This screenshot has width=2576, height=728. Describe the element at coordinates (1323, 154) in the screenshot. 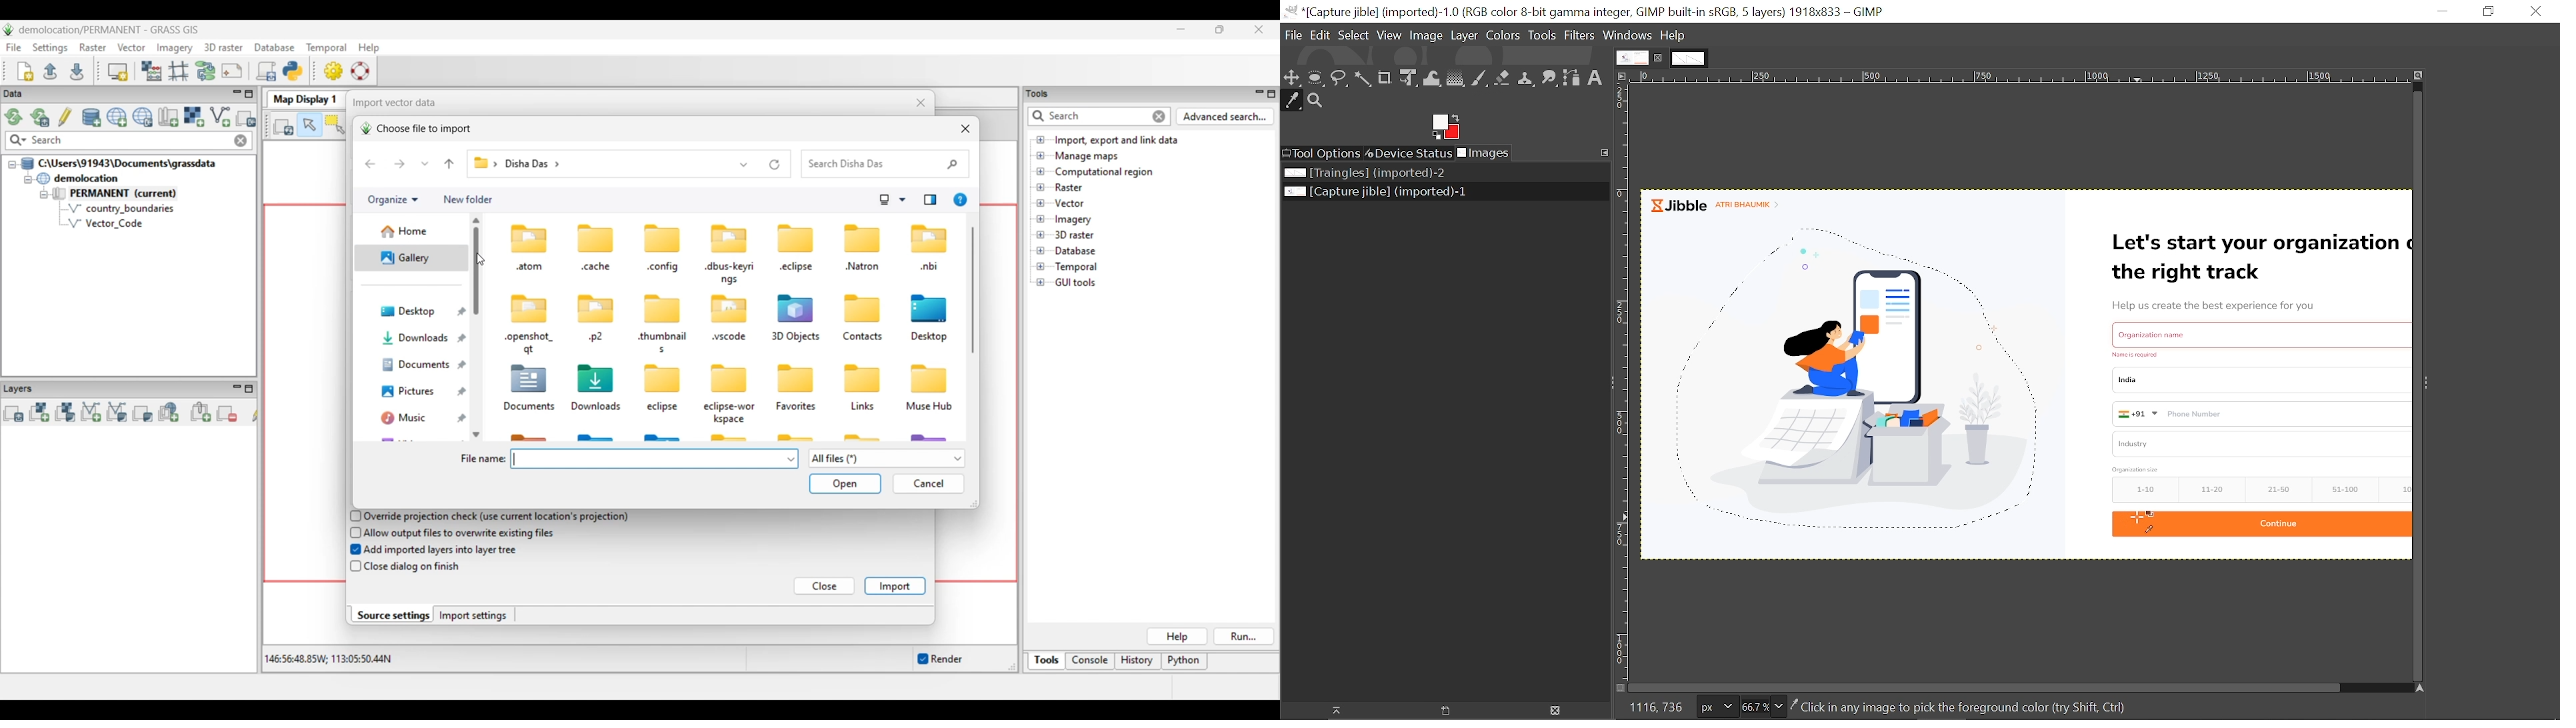

I see `Tool options` at that location.